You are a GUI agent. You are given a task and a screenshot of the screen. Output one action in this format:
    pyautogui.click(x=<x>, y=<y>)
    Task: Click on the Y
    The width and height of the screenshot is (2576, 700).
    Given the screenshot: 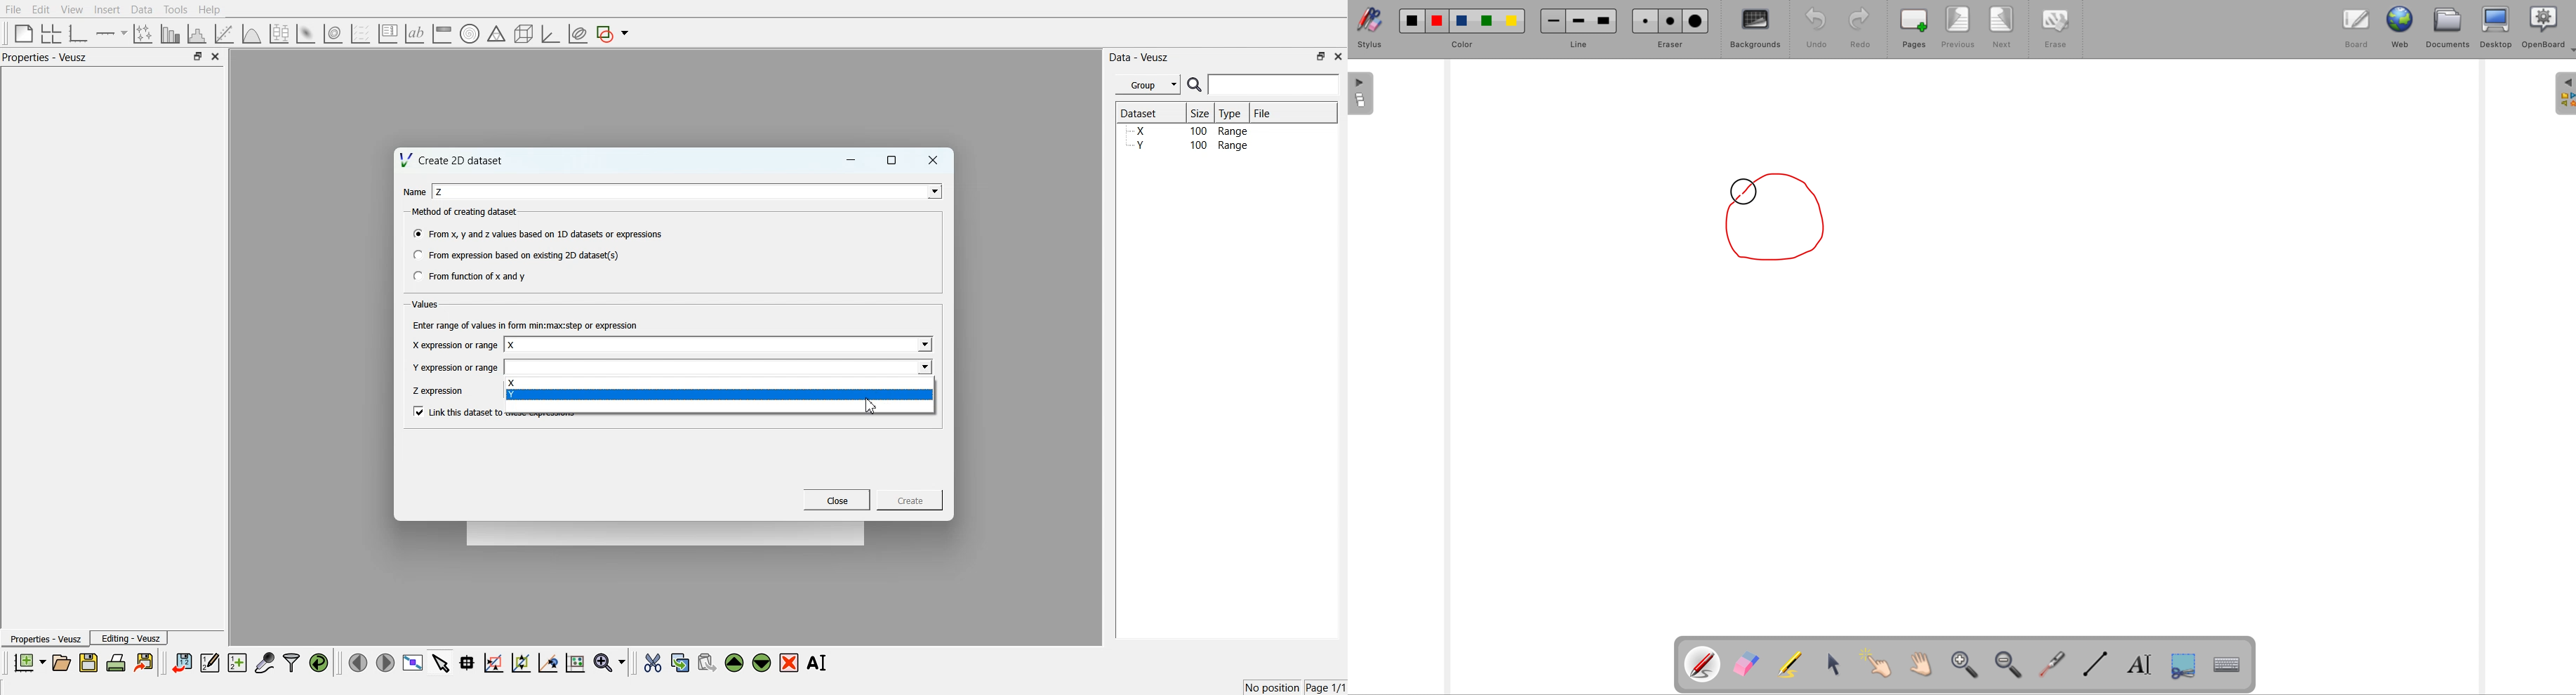 What is the action you would take?
    pyautogui.click(x=718, y=395)
    